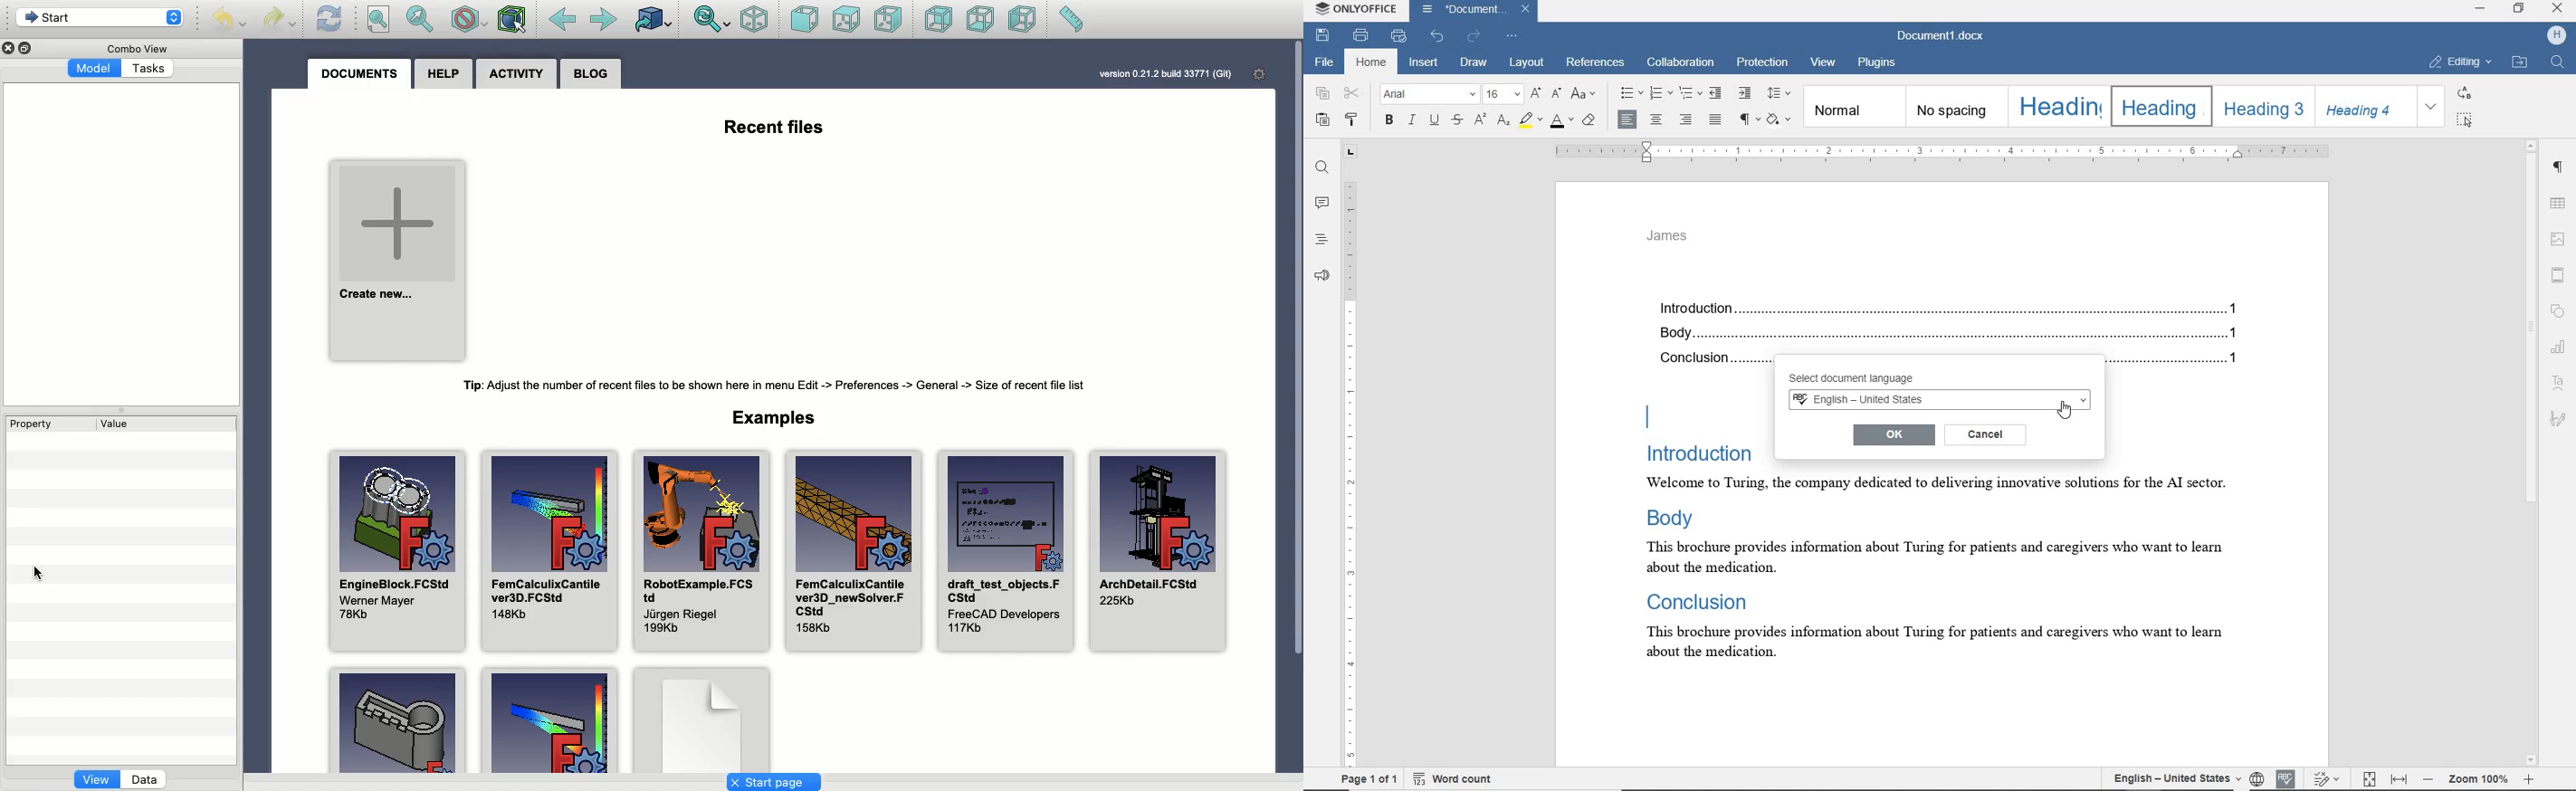 The height and width of the screenshot is (812, 2576). What do you see at coordinates (2560, 203) in the screenshot?
I see `table` at bounding box center [2560, 203].